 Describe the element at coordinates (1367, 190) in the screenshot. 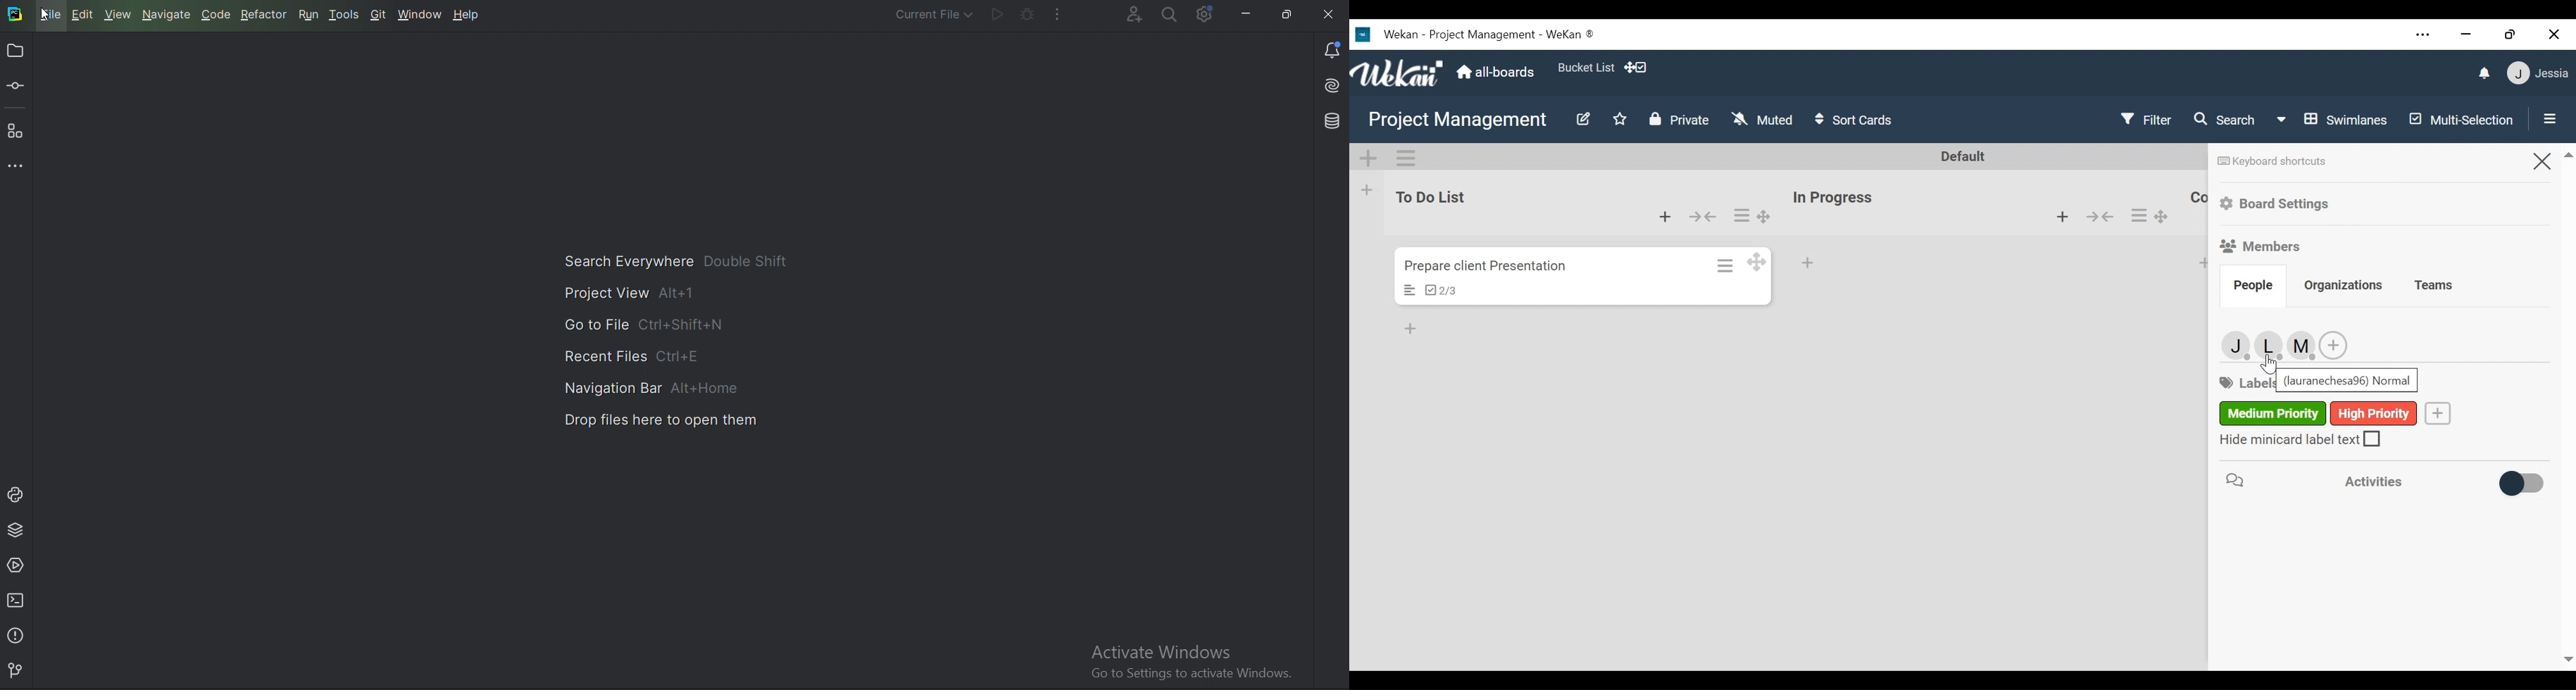

I see `Add list` at that location.